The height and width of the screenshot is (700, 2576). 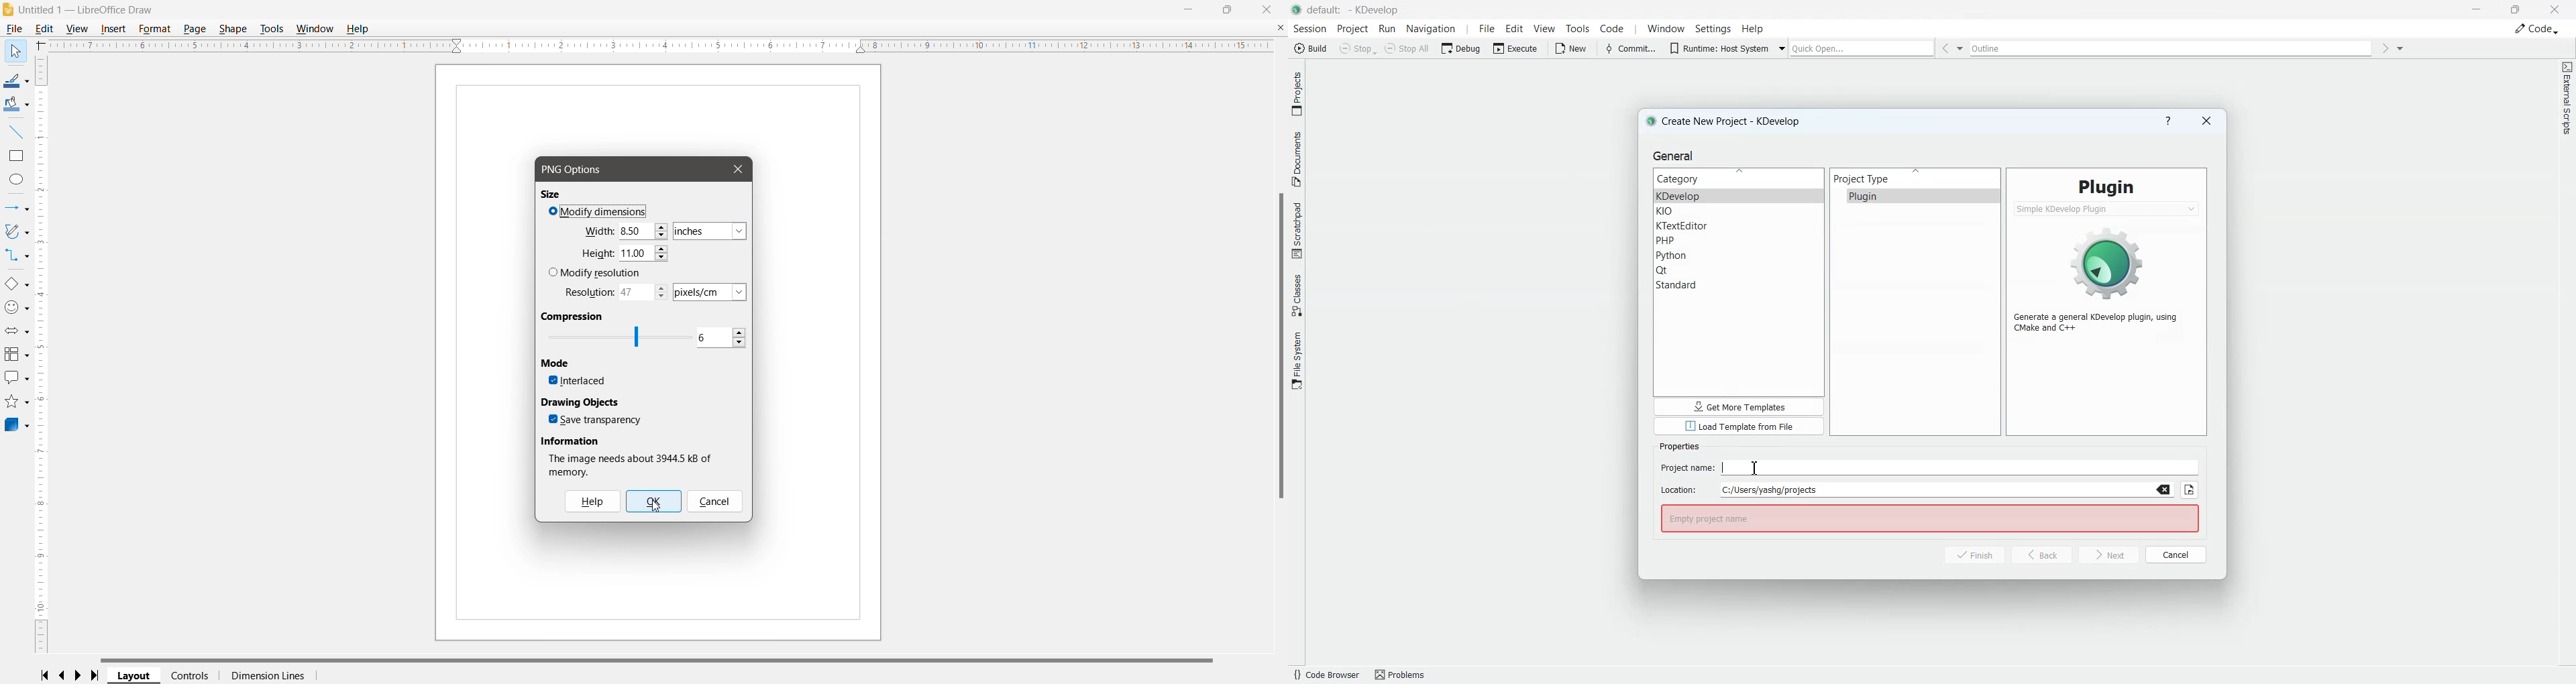 I want to click on Rectangle, so click(x=17, y=157).